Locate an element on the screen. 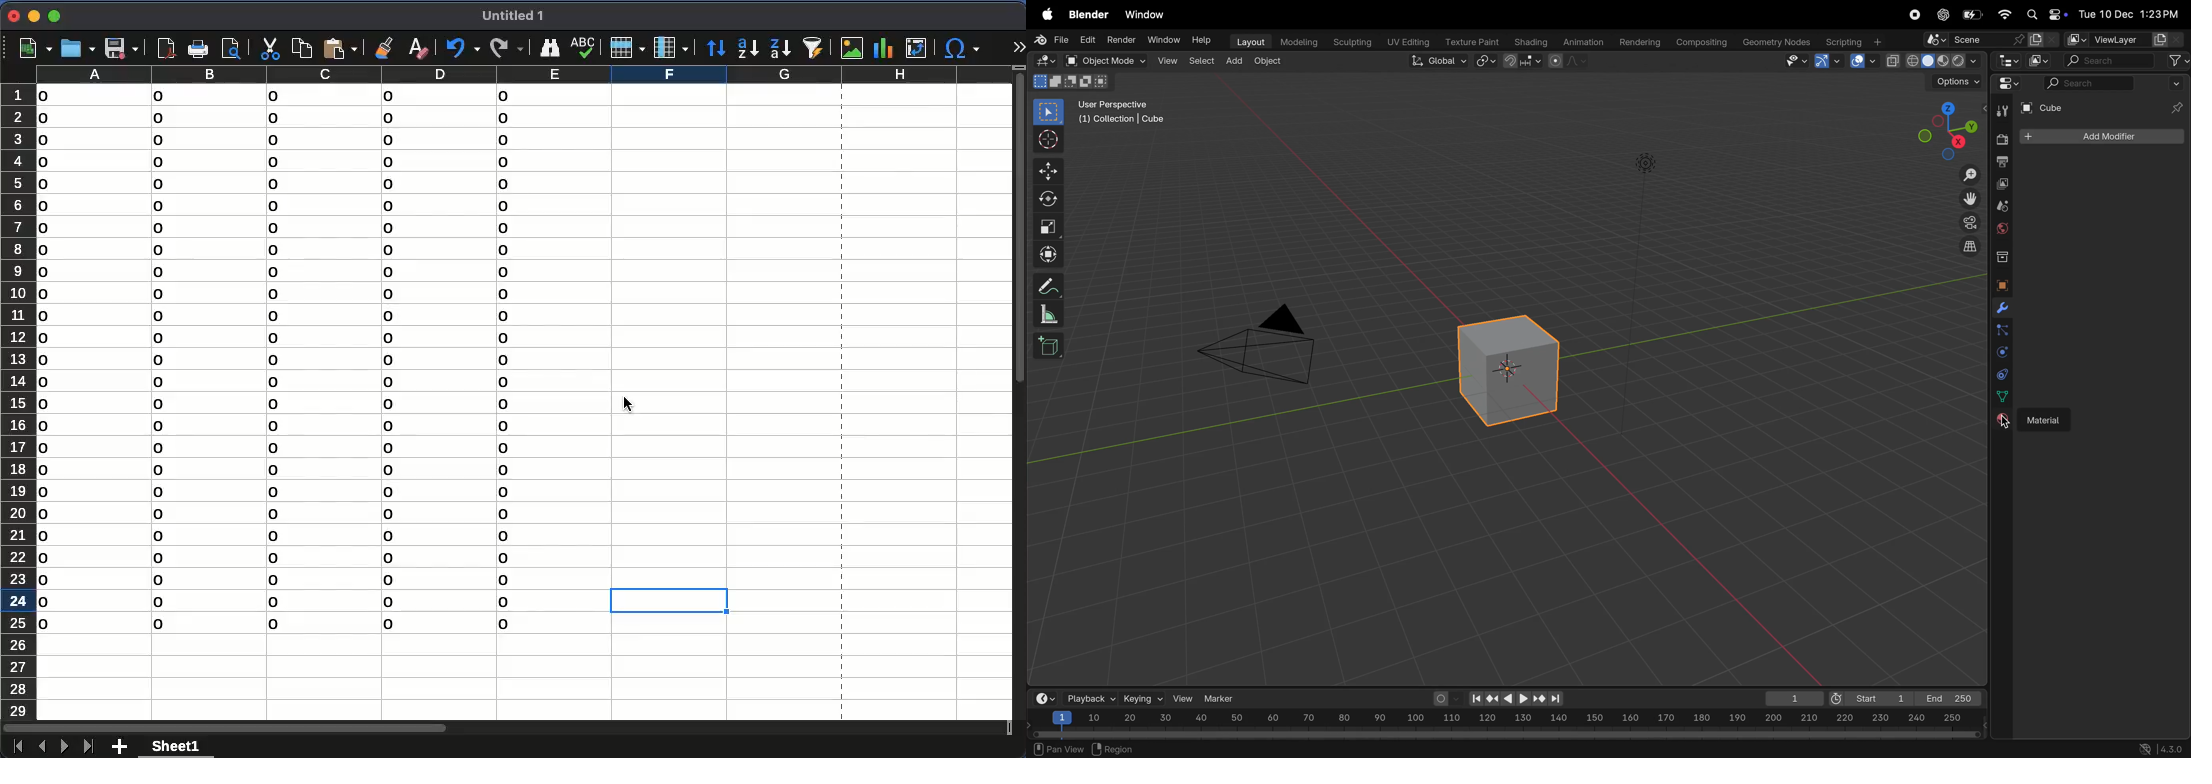 The height and width of the screenshot is (784, 2212). row is located at coordinates (628, 48).